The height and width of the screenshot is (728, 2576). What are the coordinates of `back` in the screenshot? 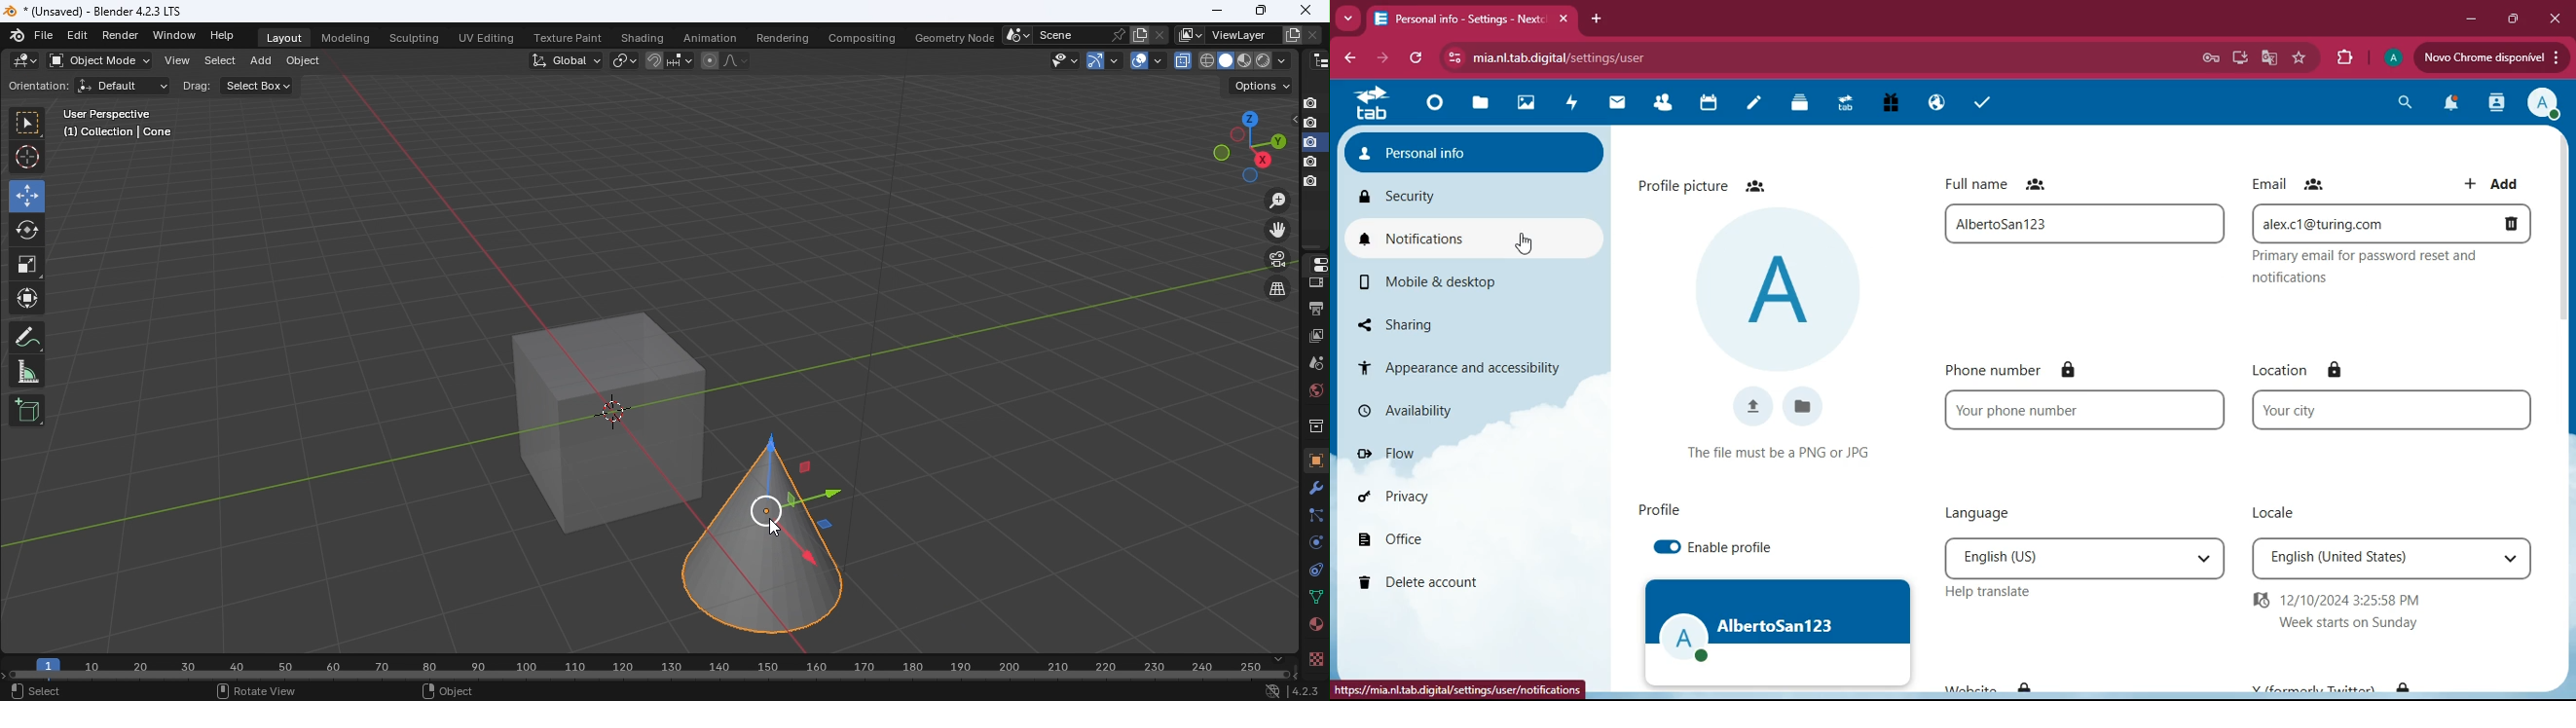 It's located at (1348, 59).